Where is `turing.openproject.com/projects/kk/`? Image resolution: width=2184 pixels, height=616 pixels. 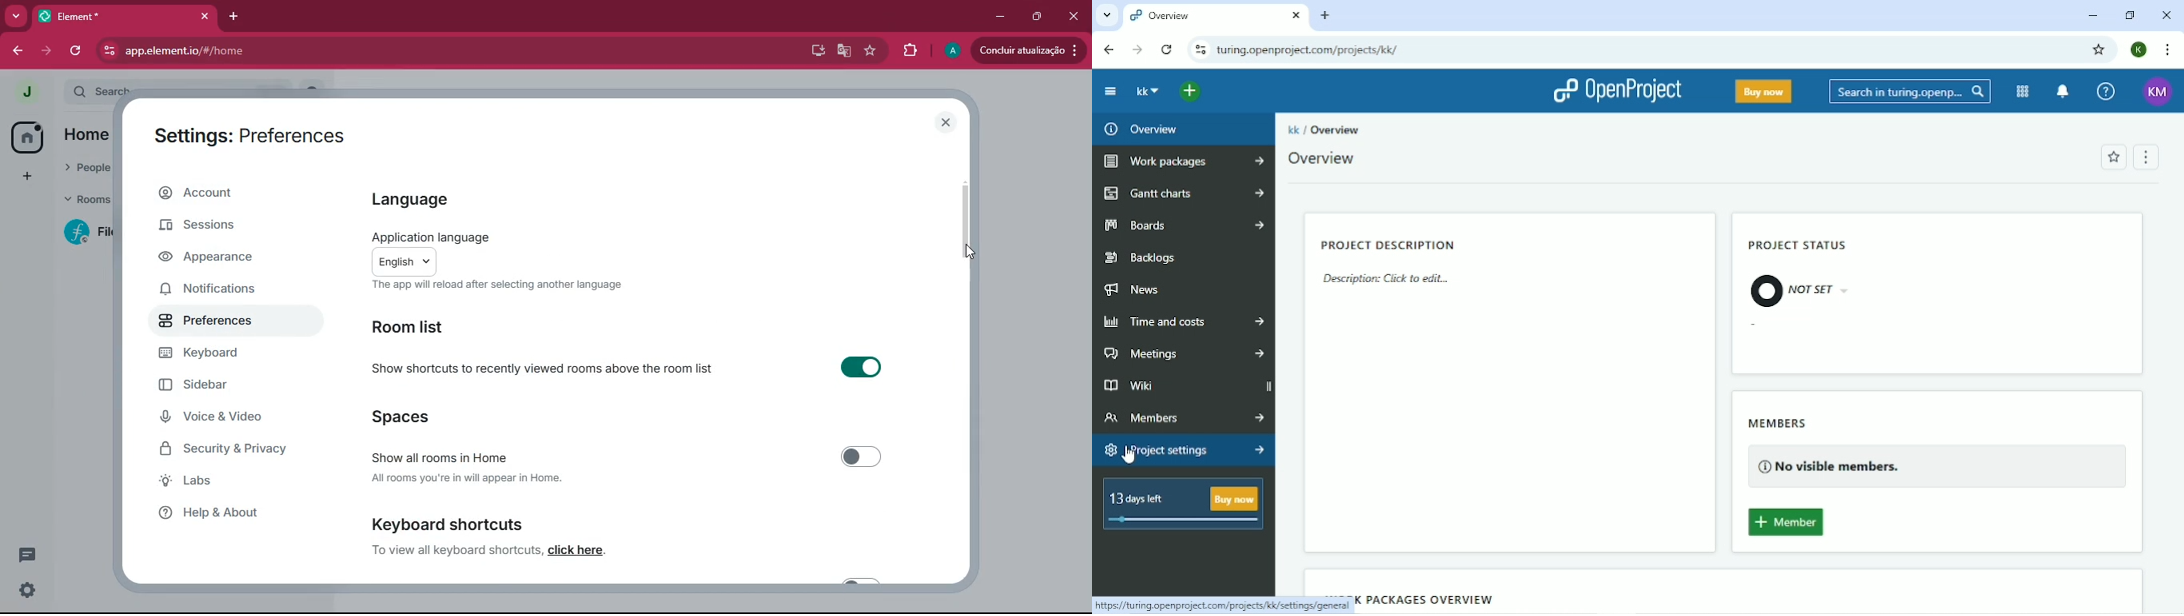
turing.openproject.com/projects/kk/ is located at coordinates (1340, 49).